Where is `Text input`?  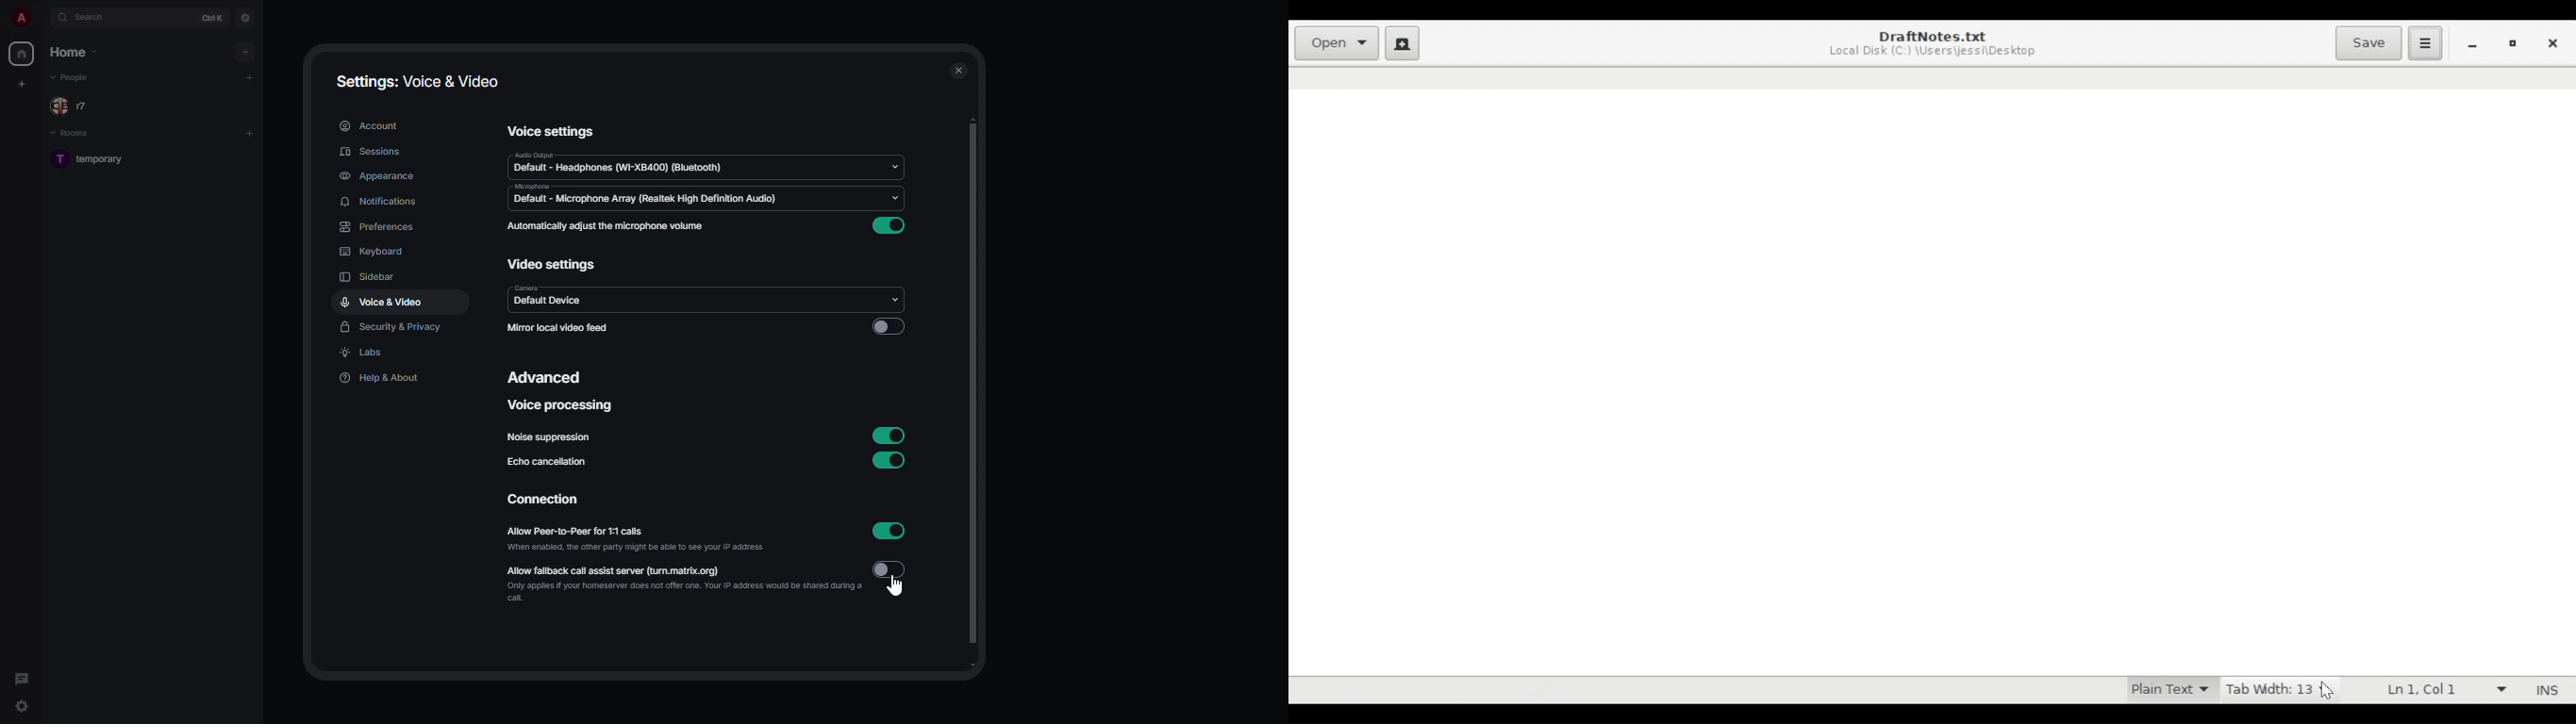
Text input is located at coordinates (1932, 381).